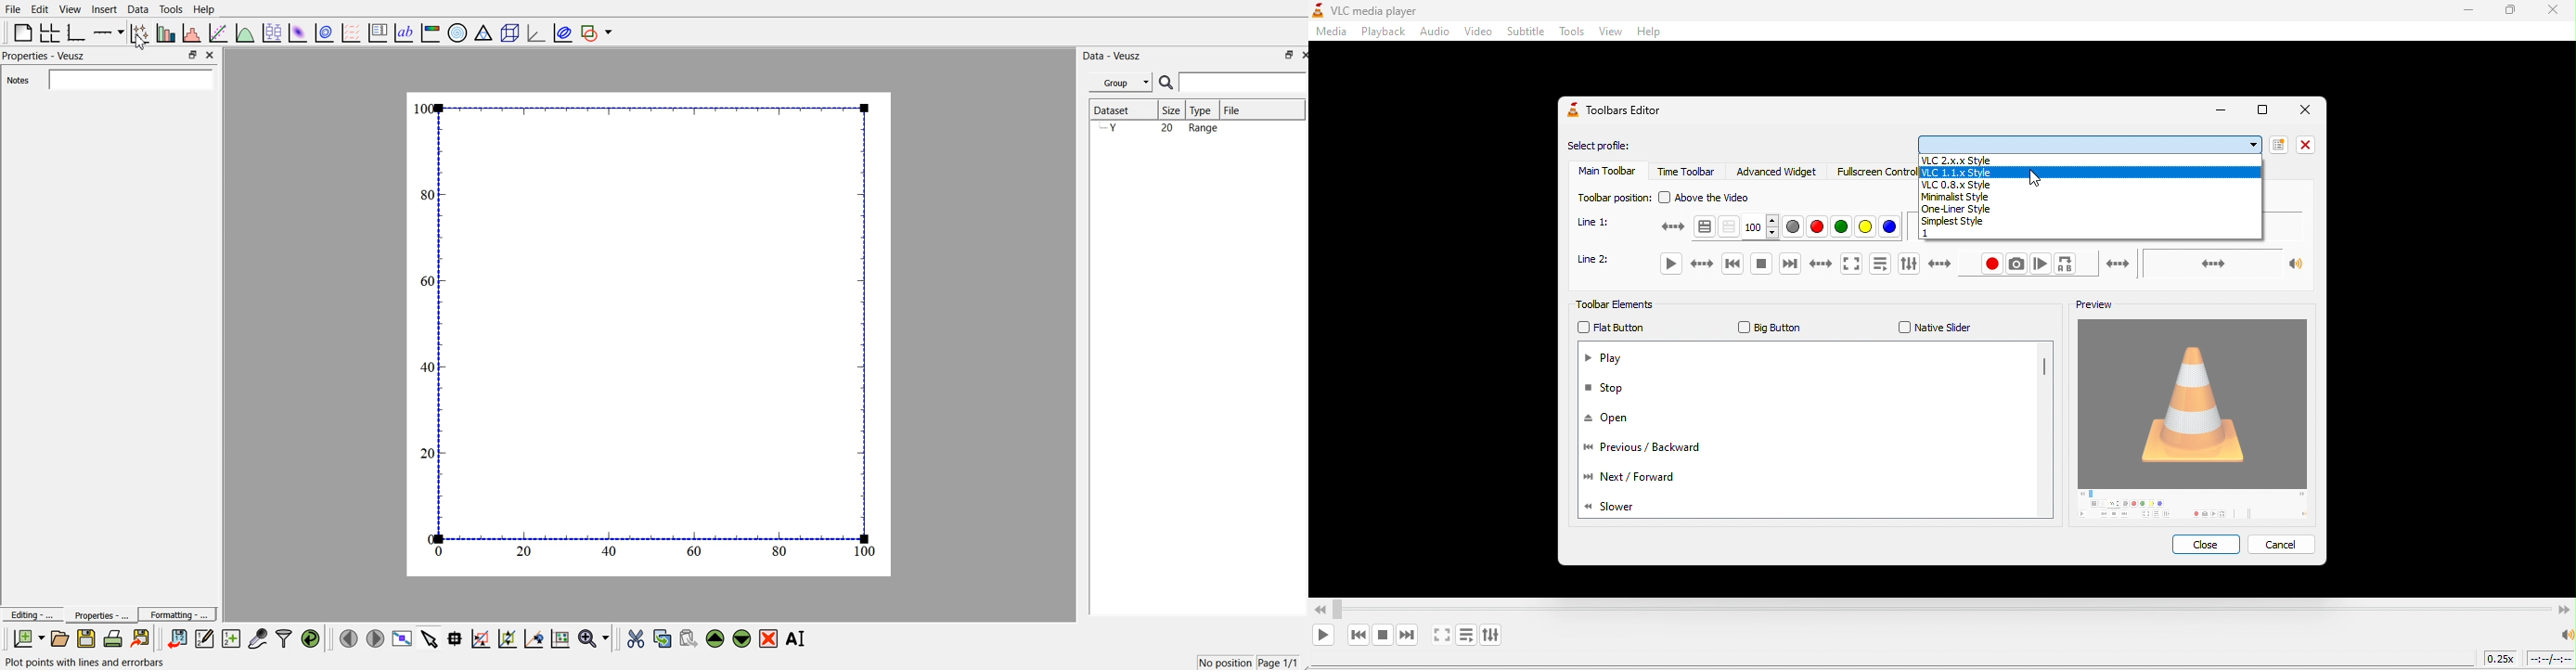  What do you see at coordinates (2094, 174) in the screenshot?
I see `vlc1.1xstyle` at bounding box center [2094, 174].